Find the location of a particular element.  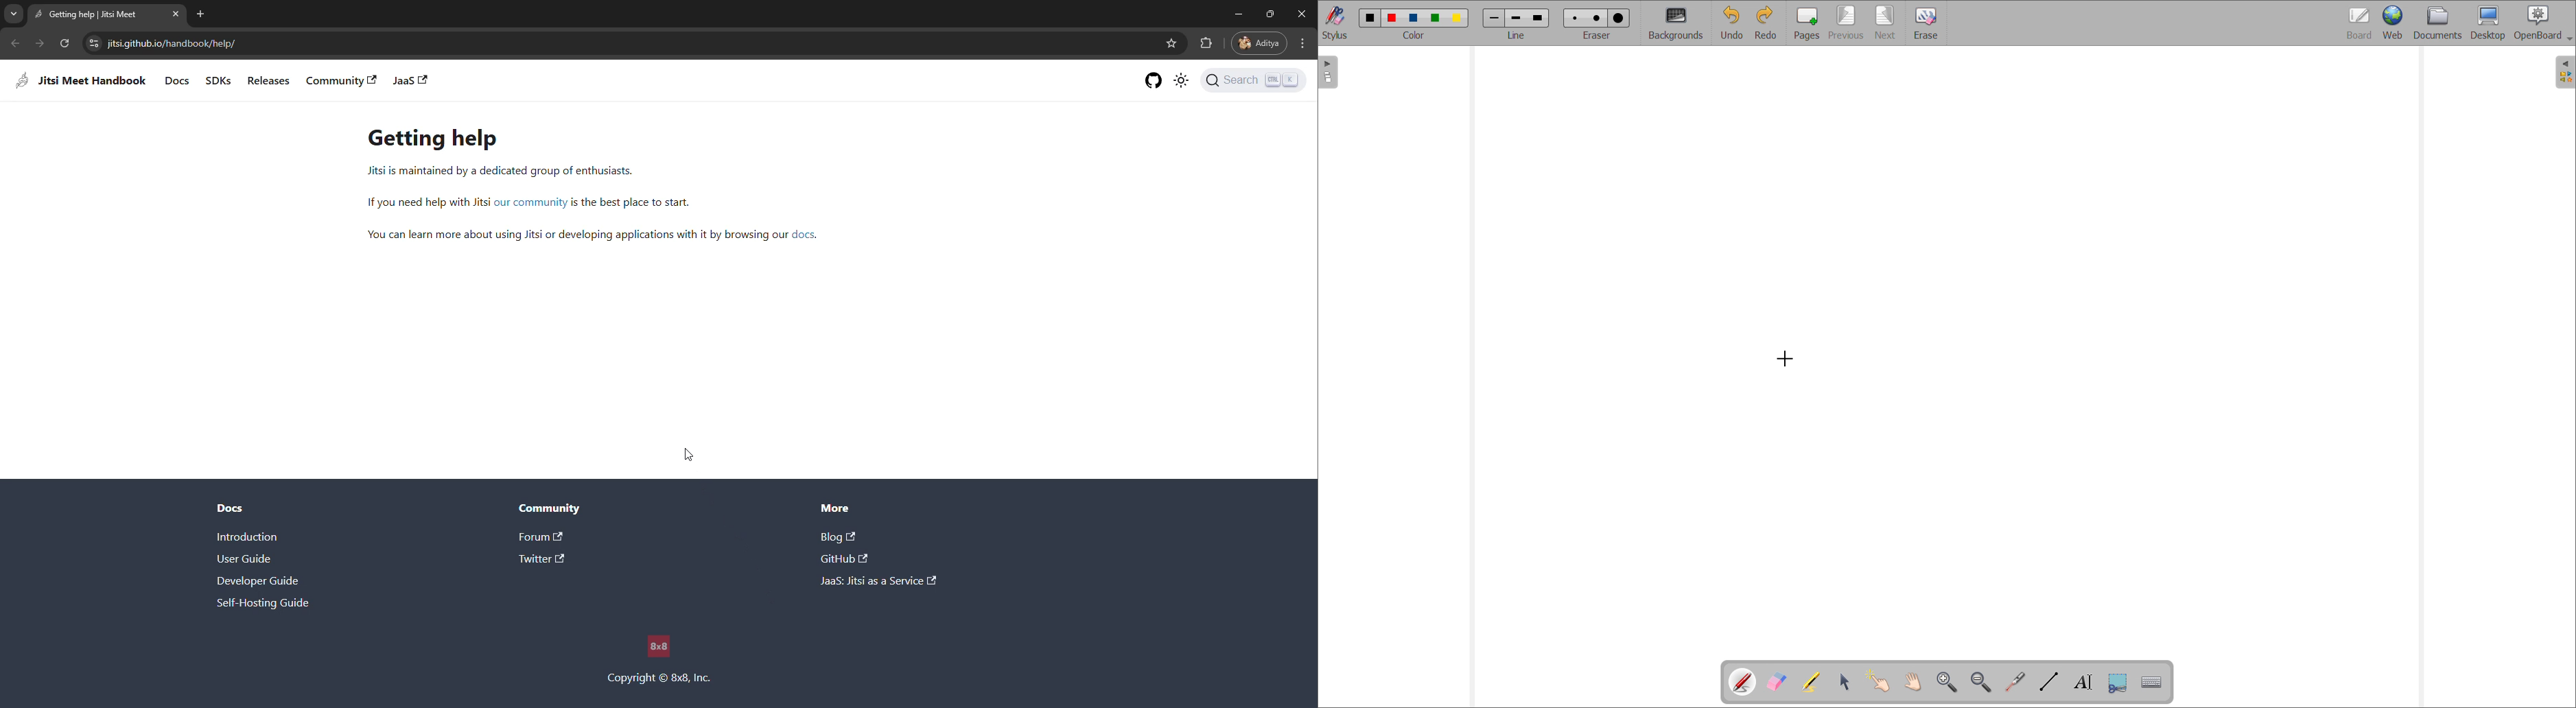

virtual keyboard is located at coordinates (2153, 683).